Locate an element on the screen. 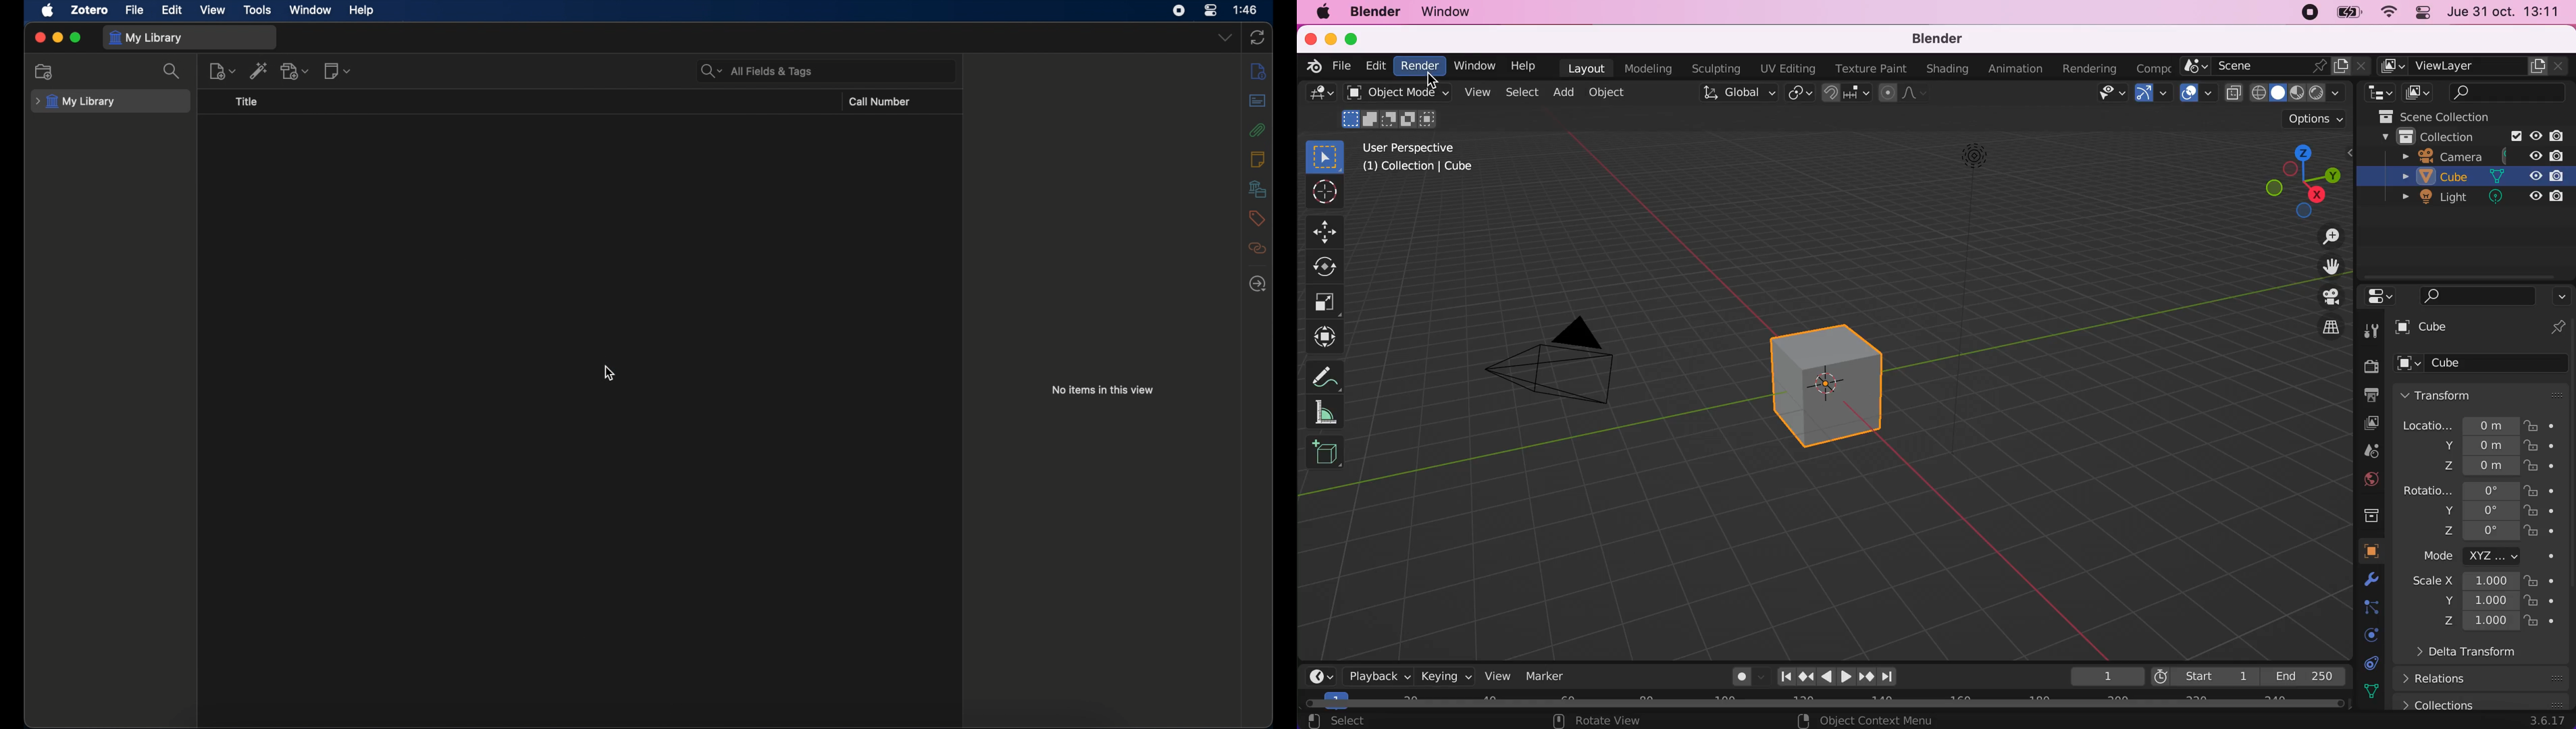 The image size is (2576, 756). time (1:48) is located at coordinates (1245, 9).